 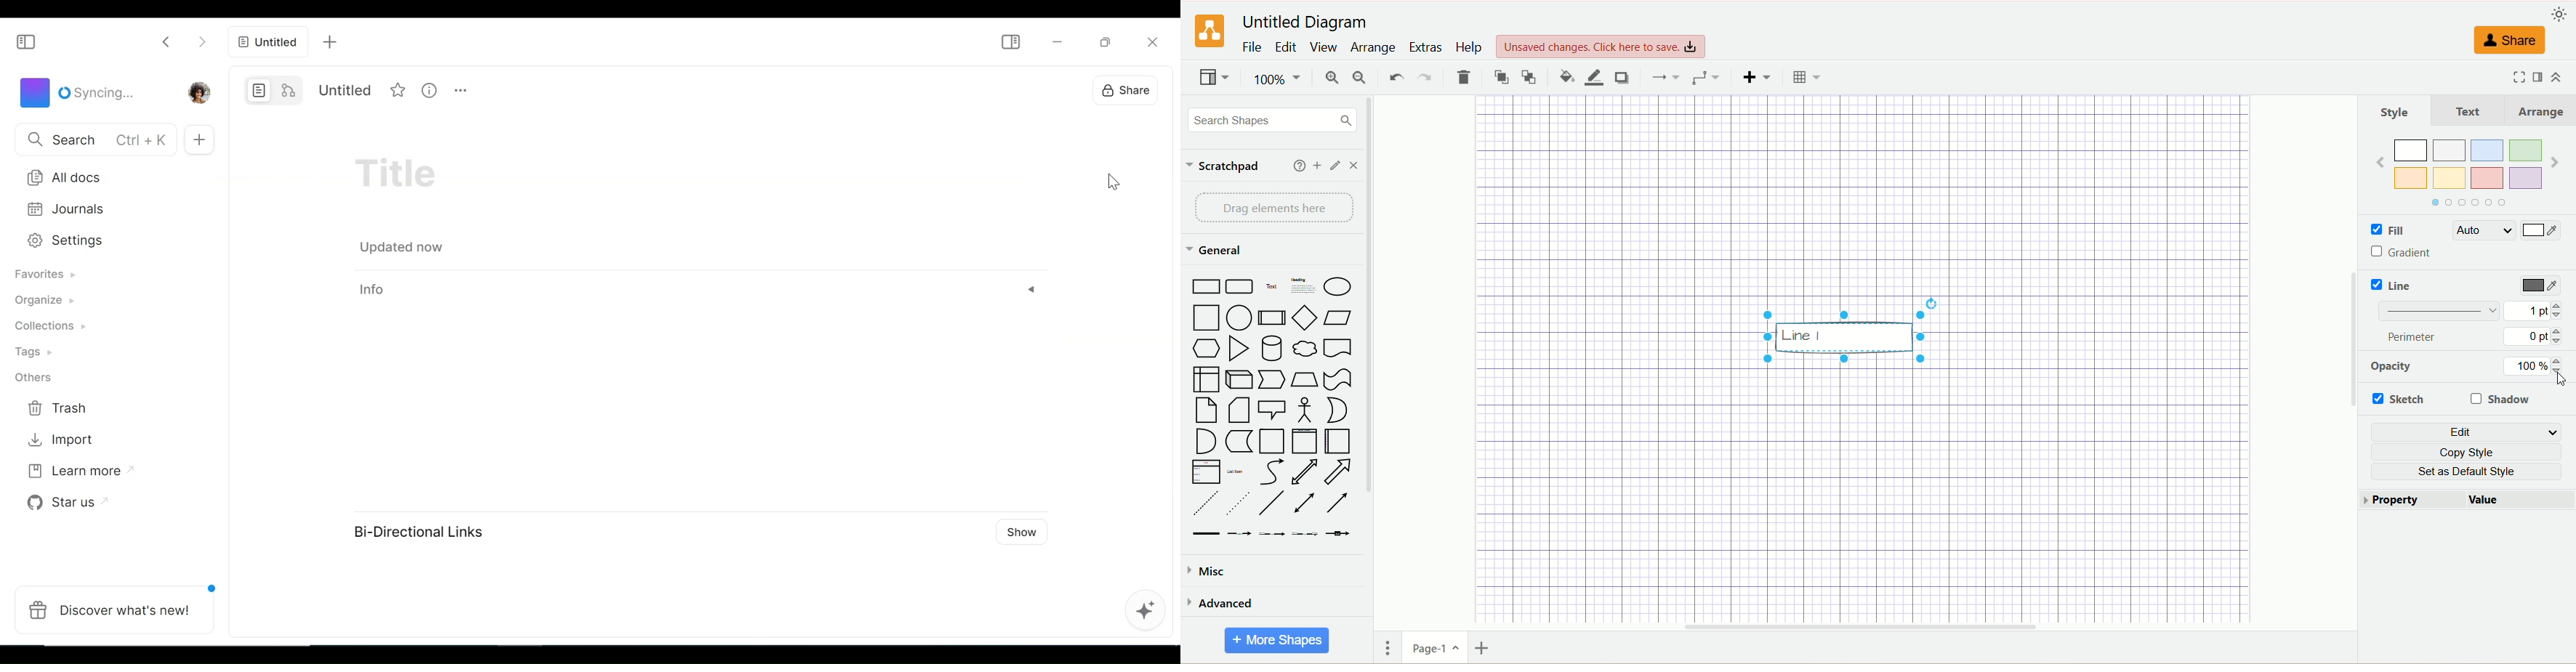 I want to click on Bidirectional Connector, so click(x=1305, y=503).